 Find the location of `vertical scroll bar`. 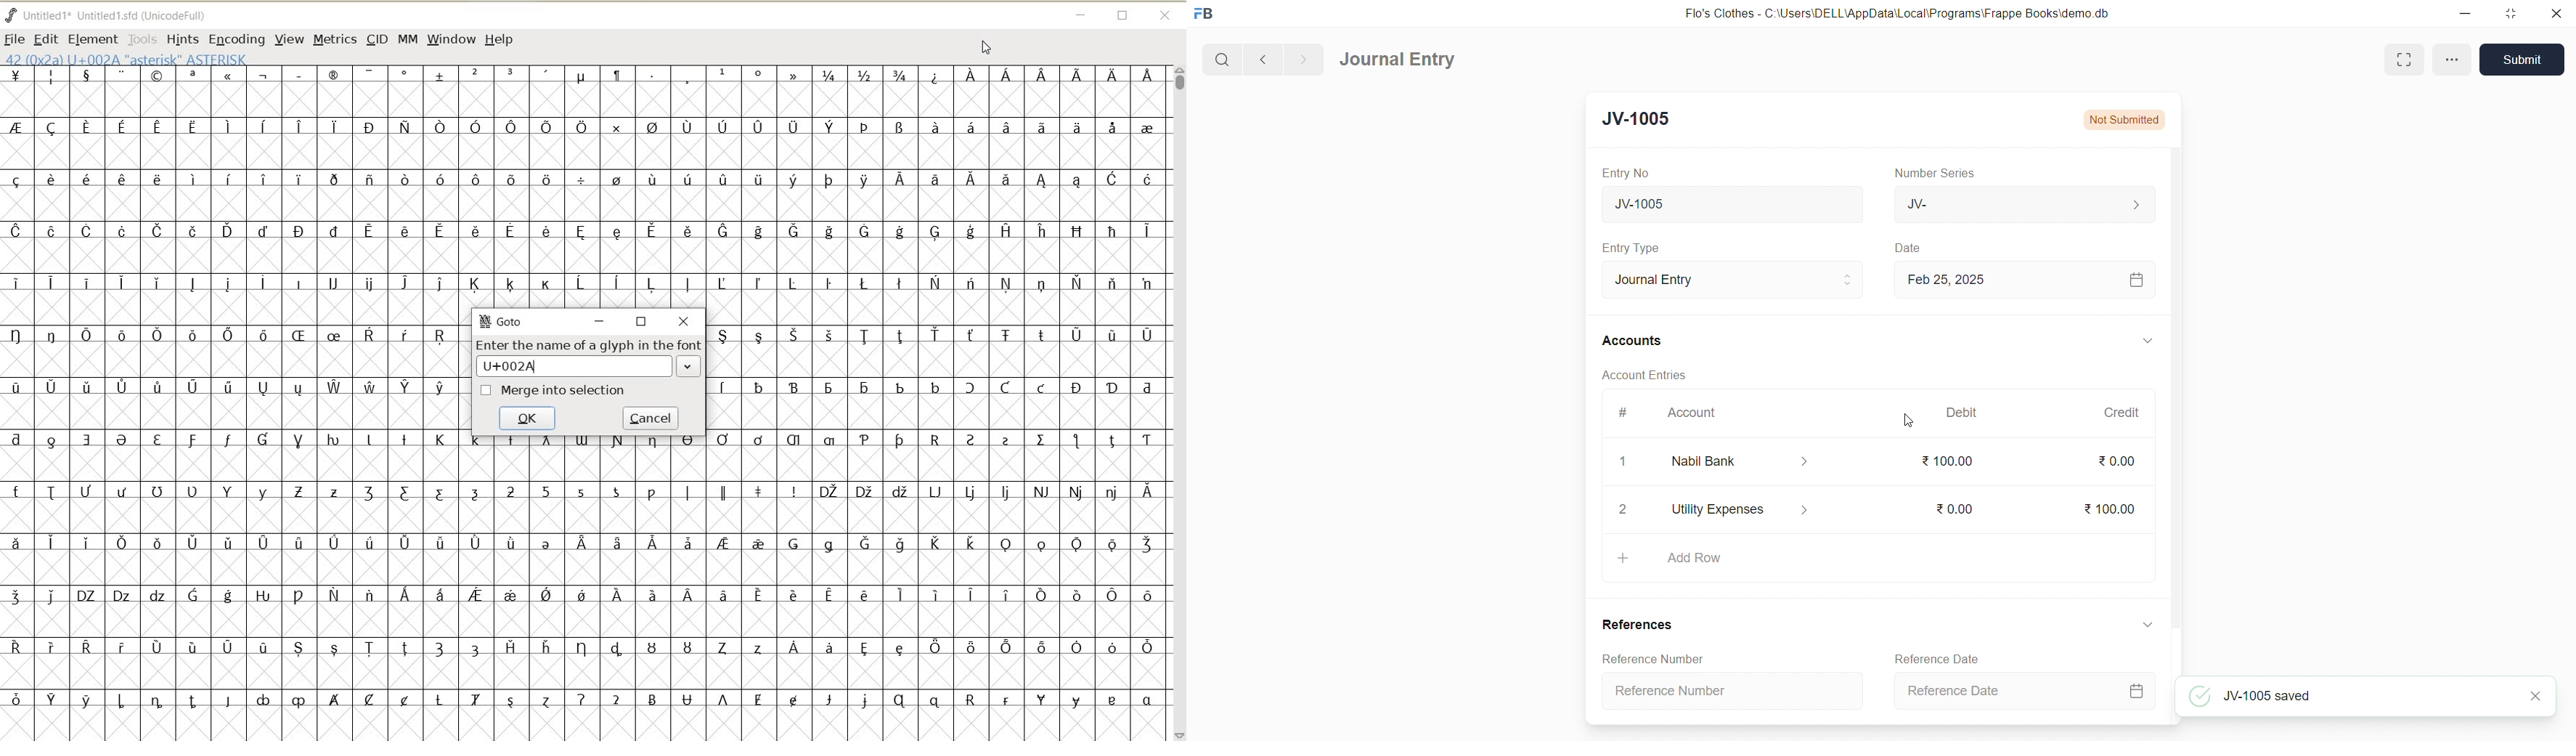

vertical scroll bar is located at coordinates (2175, 434).